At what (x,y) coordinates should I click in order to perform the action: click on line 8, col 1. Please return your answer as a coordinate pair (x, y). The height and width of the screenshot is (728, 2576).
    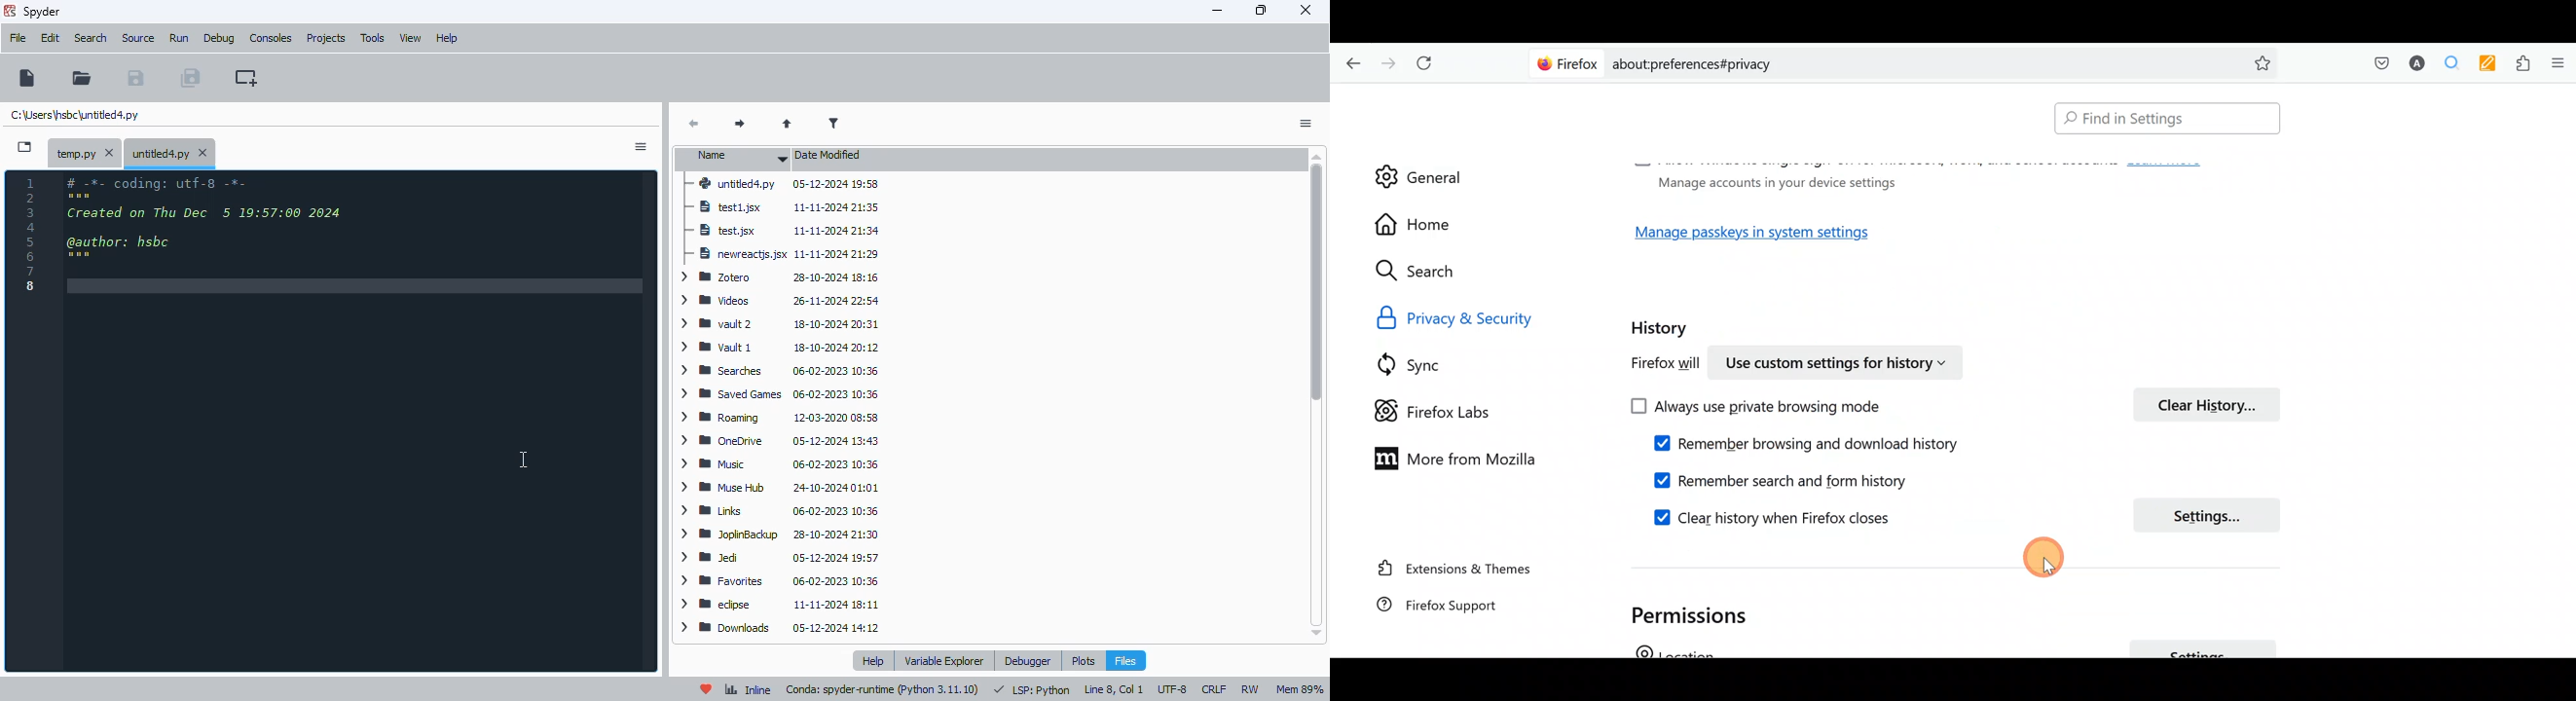
    Looking at the image, I should click on (1113, 690).